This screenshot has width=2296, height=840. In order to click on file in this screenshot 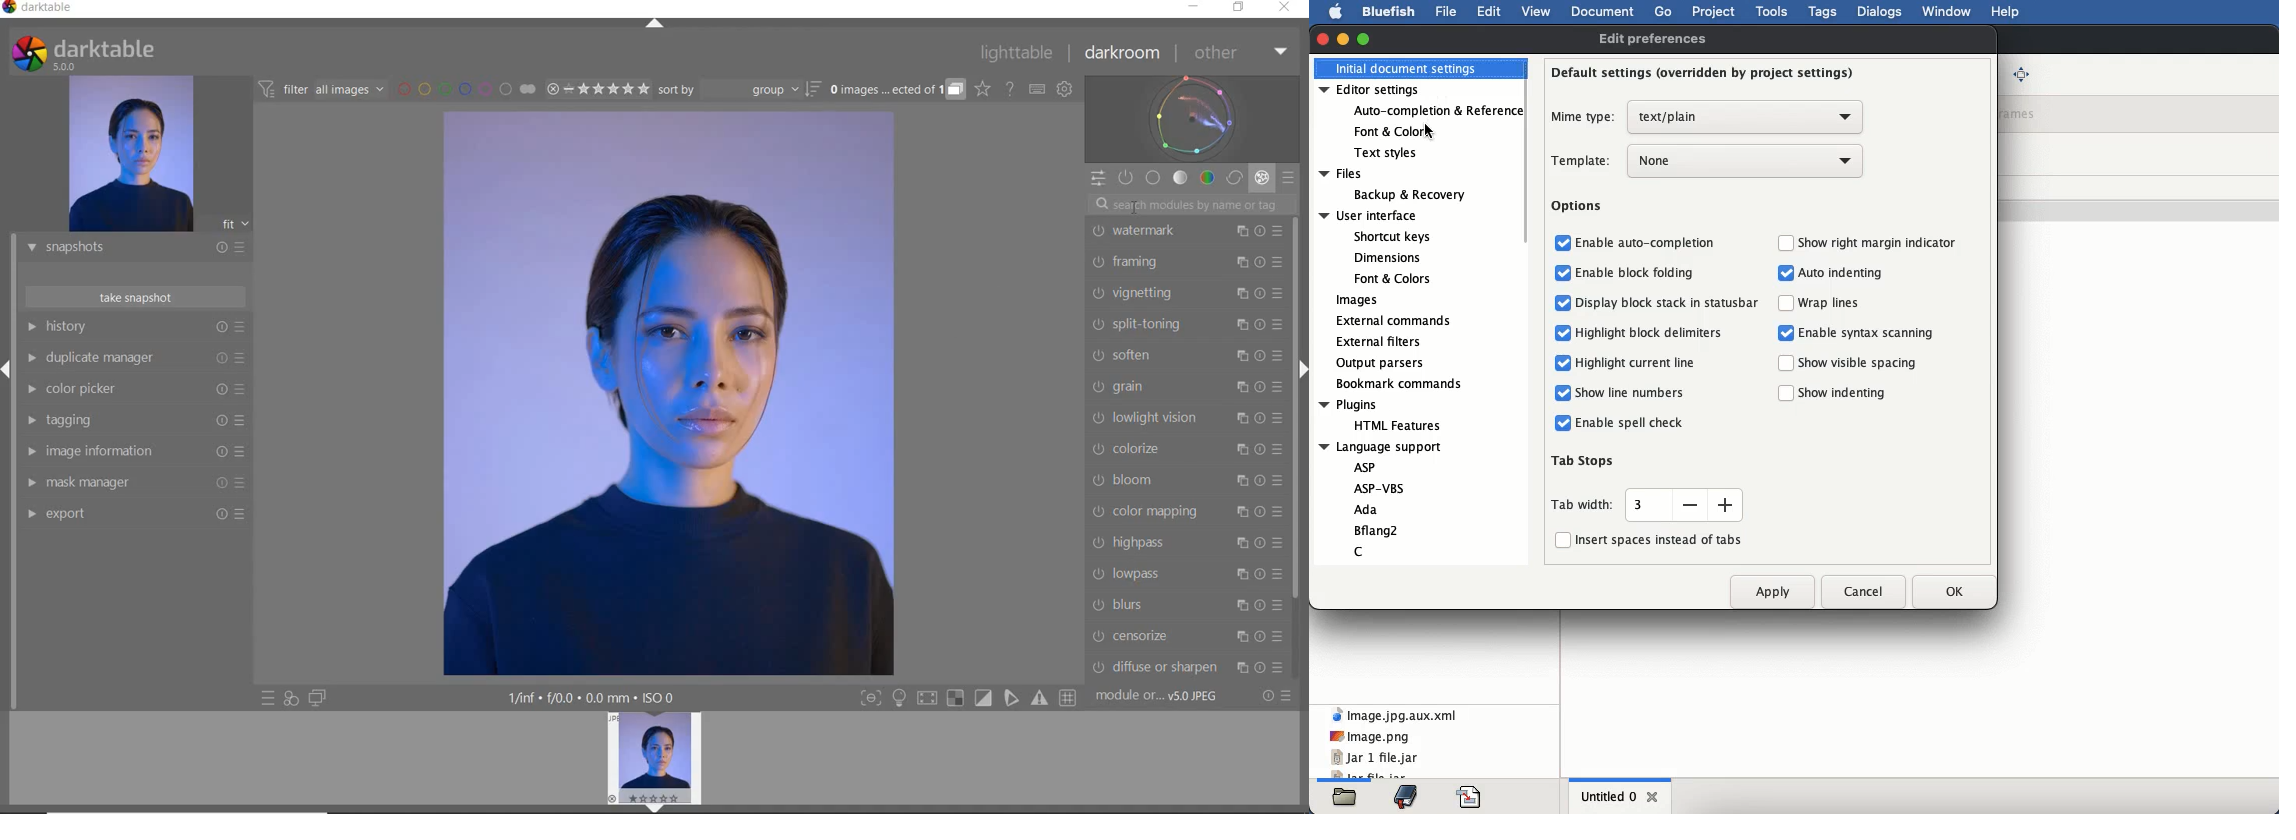, I will do `click(1445, 11)`.